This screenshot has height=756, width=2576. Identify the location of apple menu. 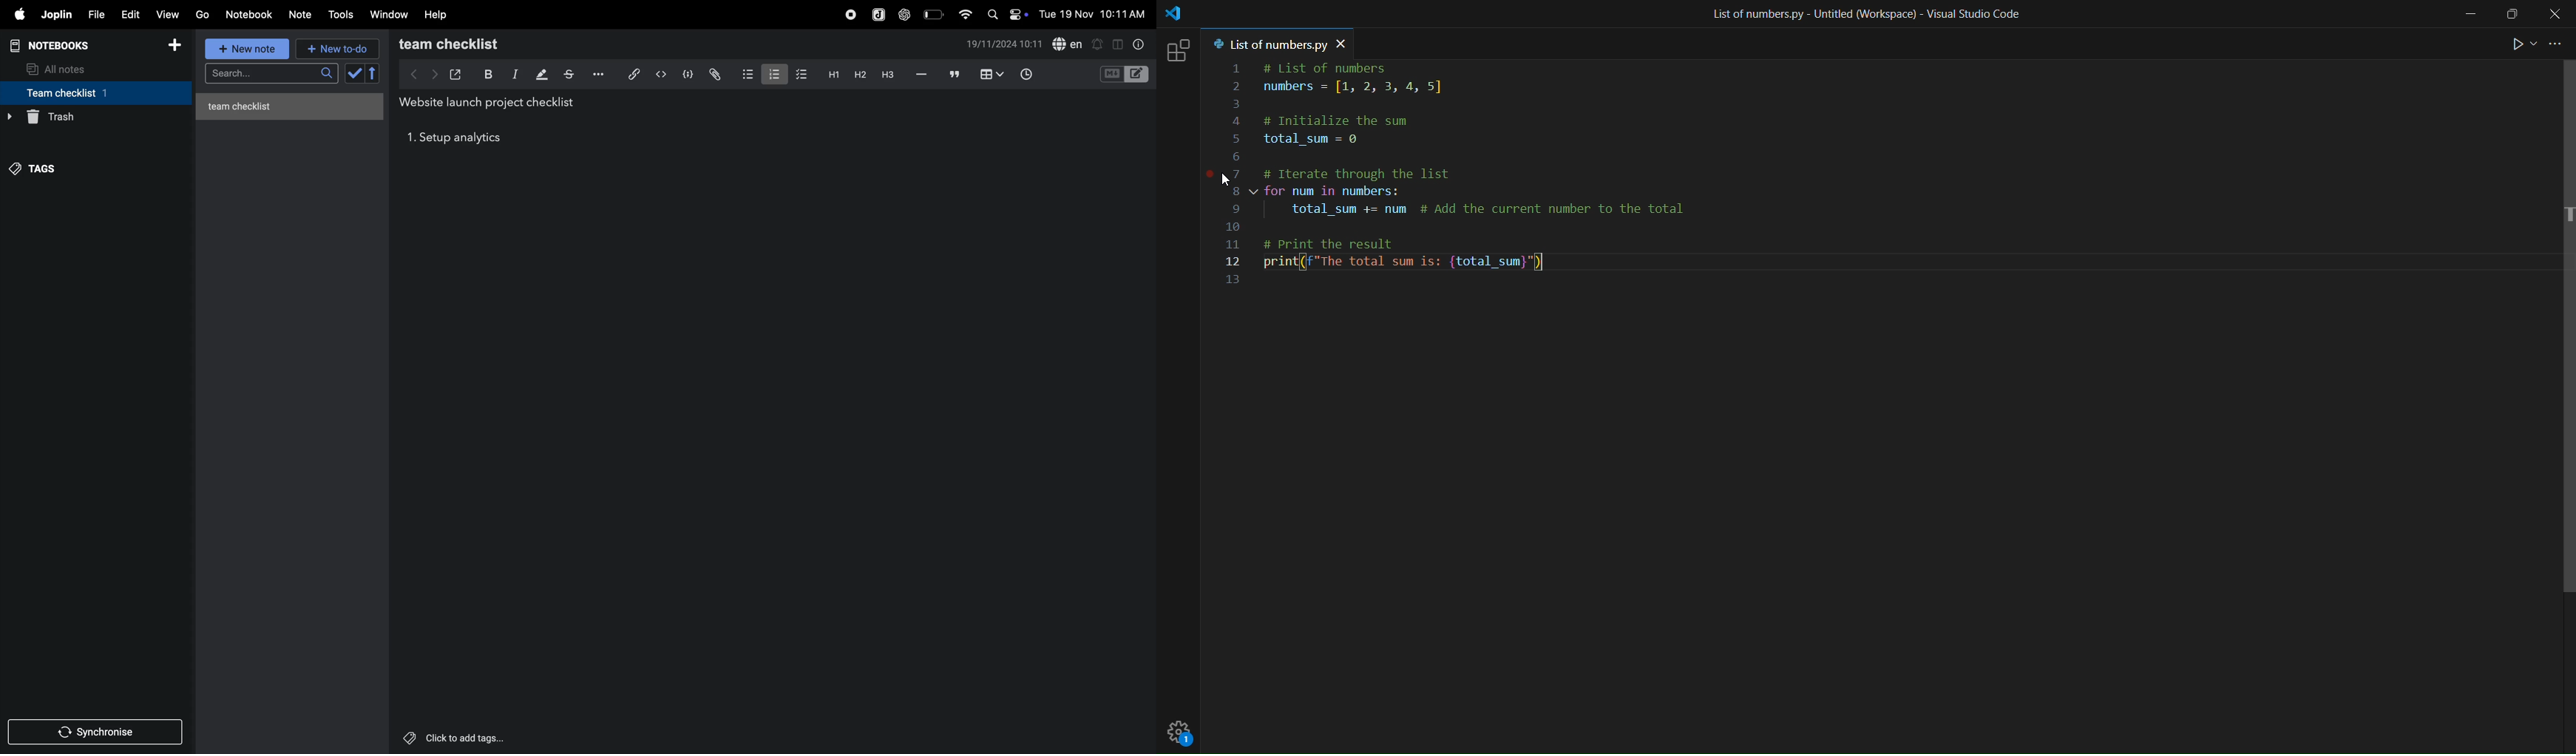
(19, 15).